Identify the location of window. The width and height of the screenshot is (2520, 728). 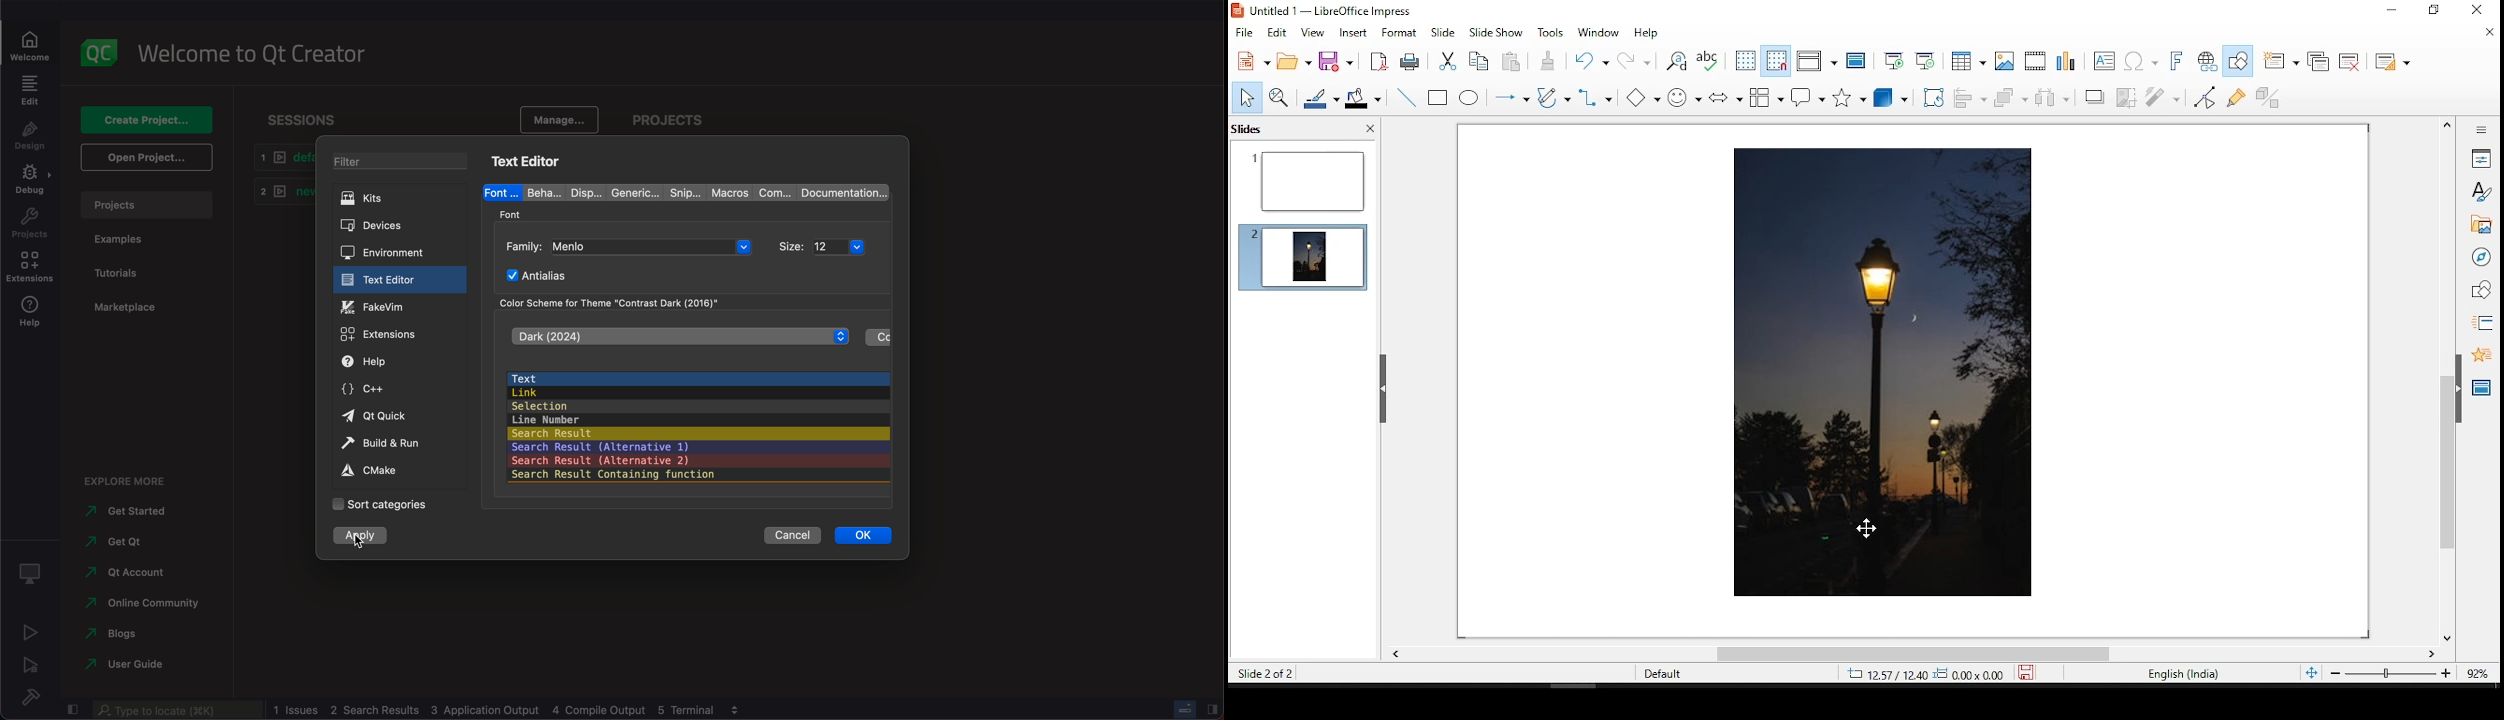
(1600, 34).